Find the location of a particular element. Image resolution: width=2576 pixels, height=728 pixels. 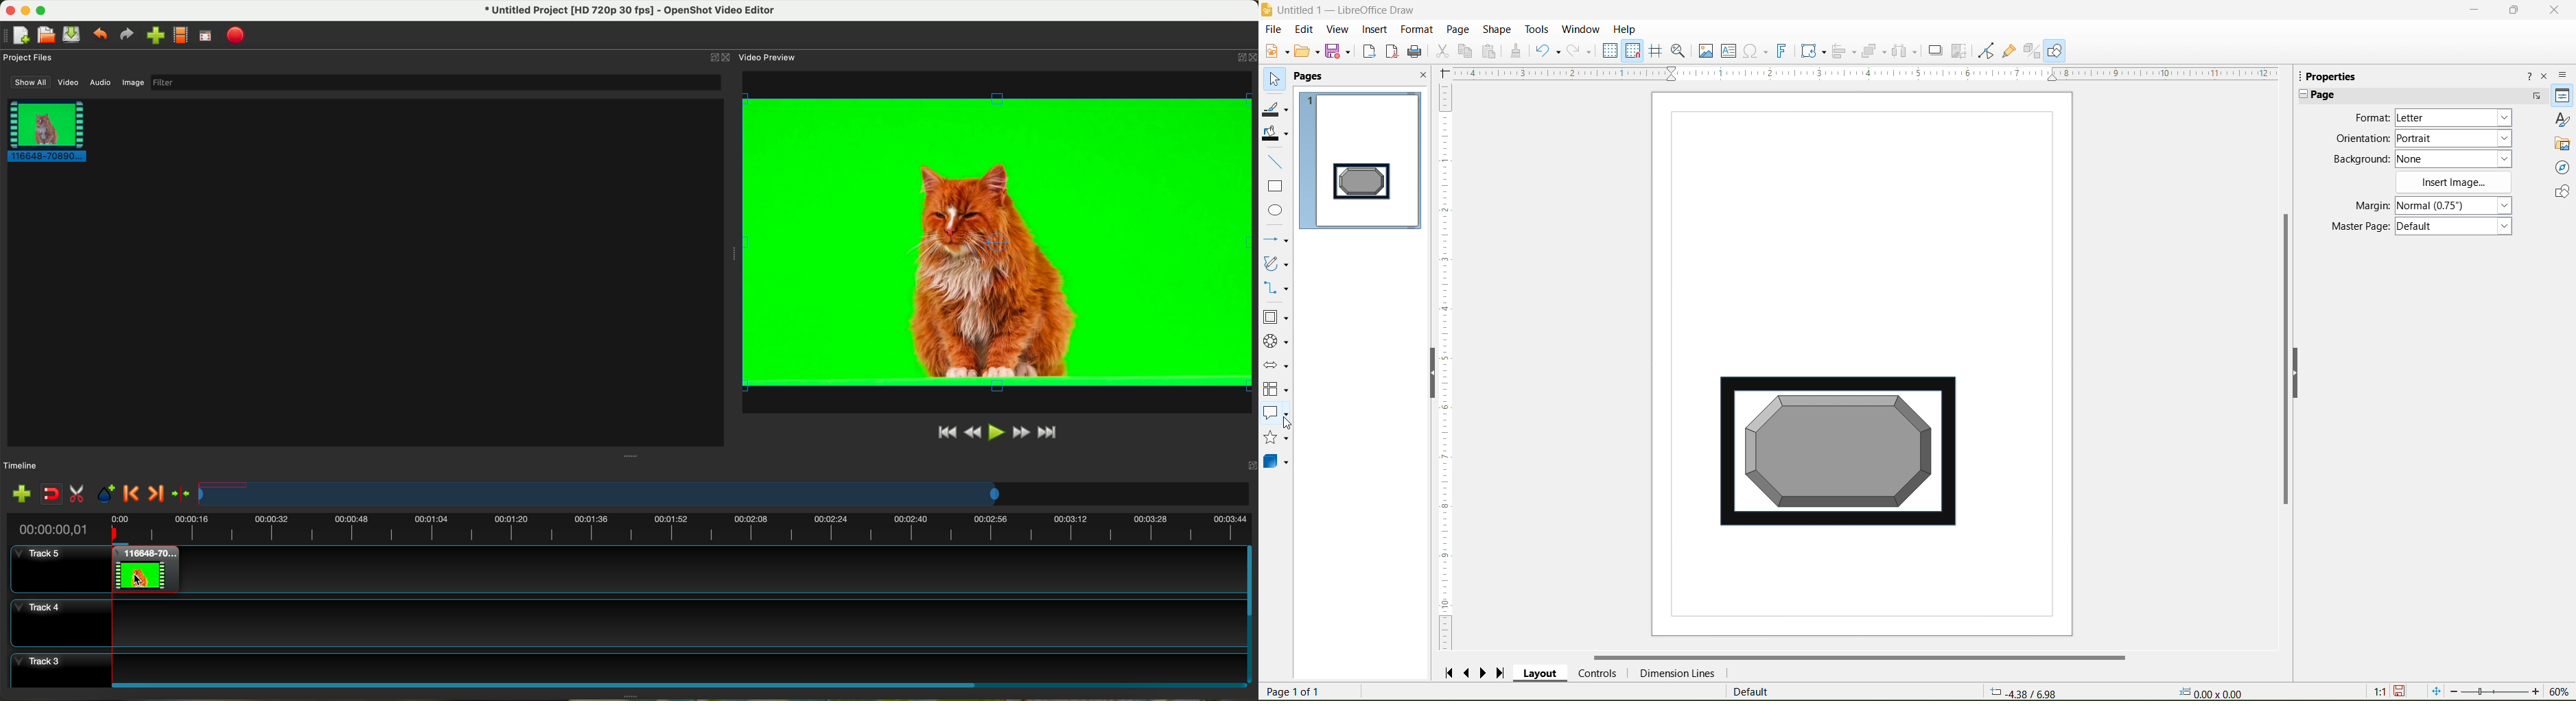

Elipse is located at coordinates (1275, 211).